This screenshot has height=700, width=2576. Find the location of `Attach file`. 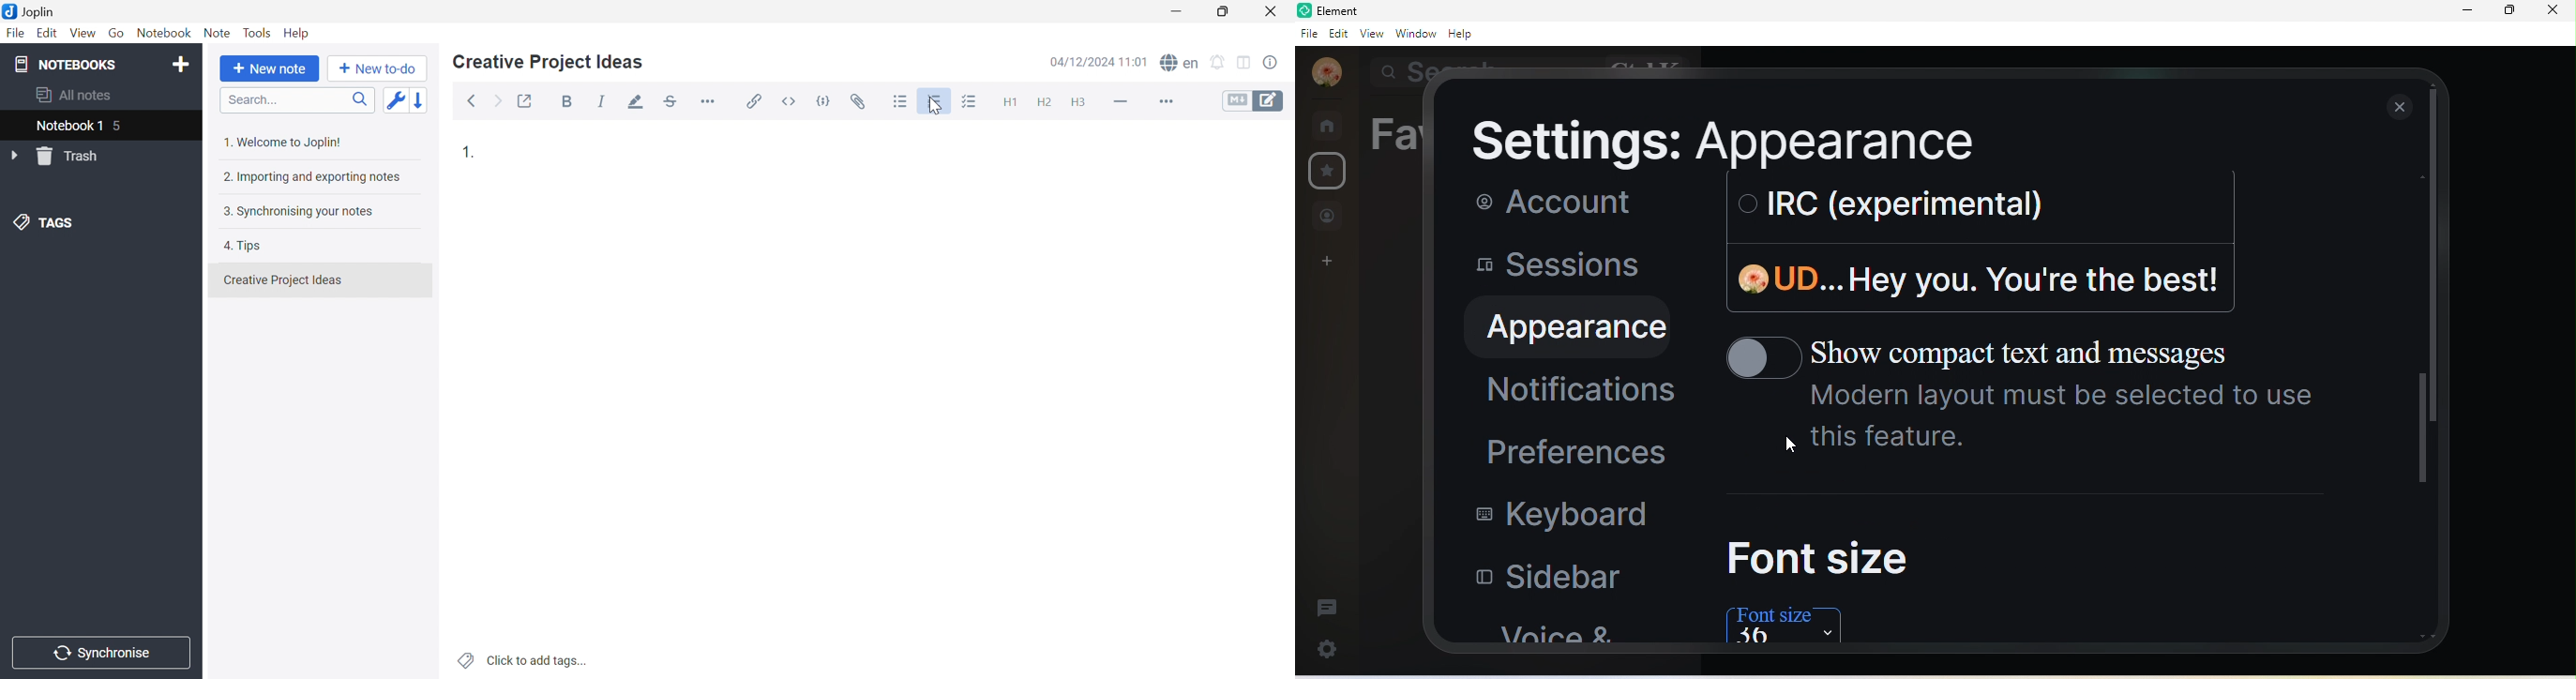

Attach file is located at coordinates (863, 103).